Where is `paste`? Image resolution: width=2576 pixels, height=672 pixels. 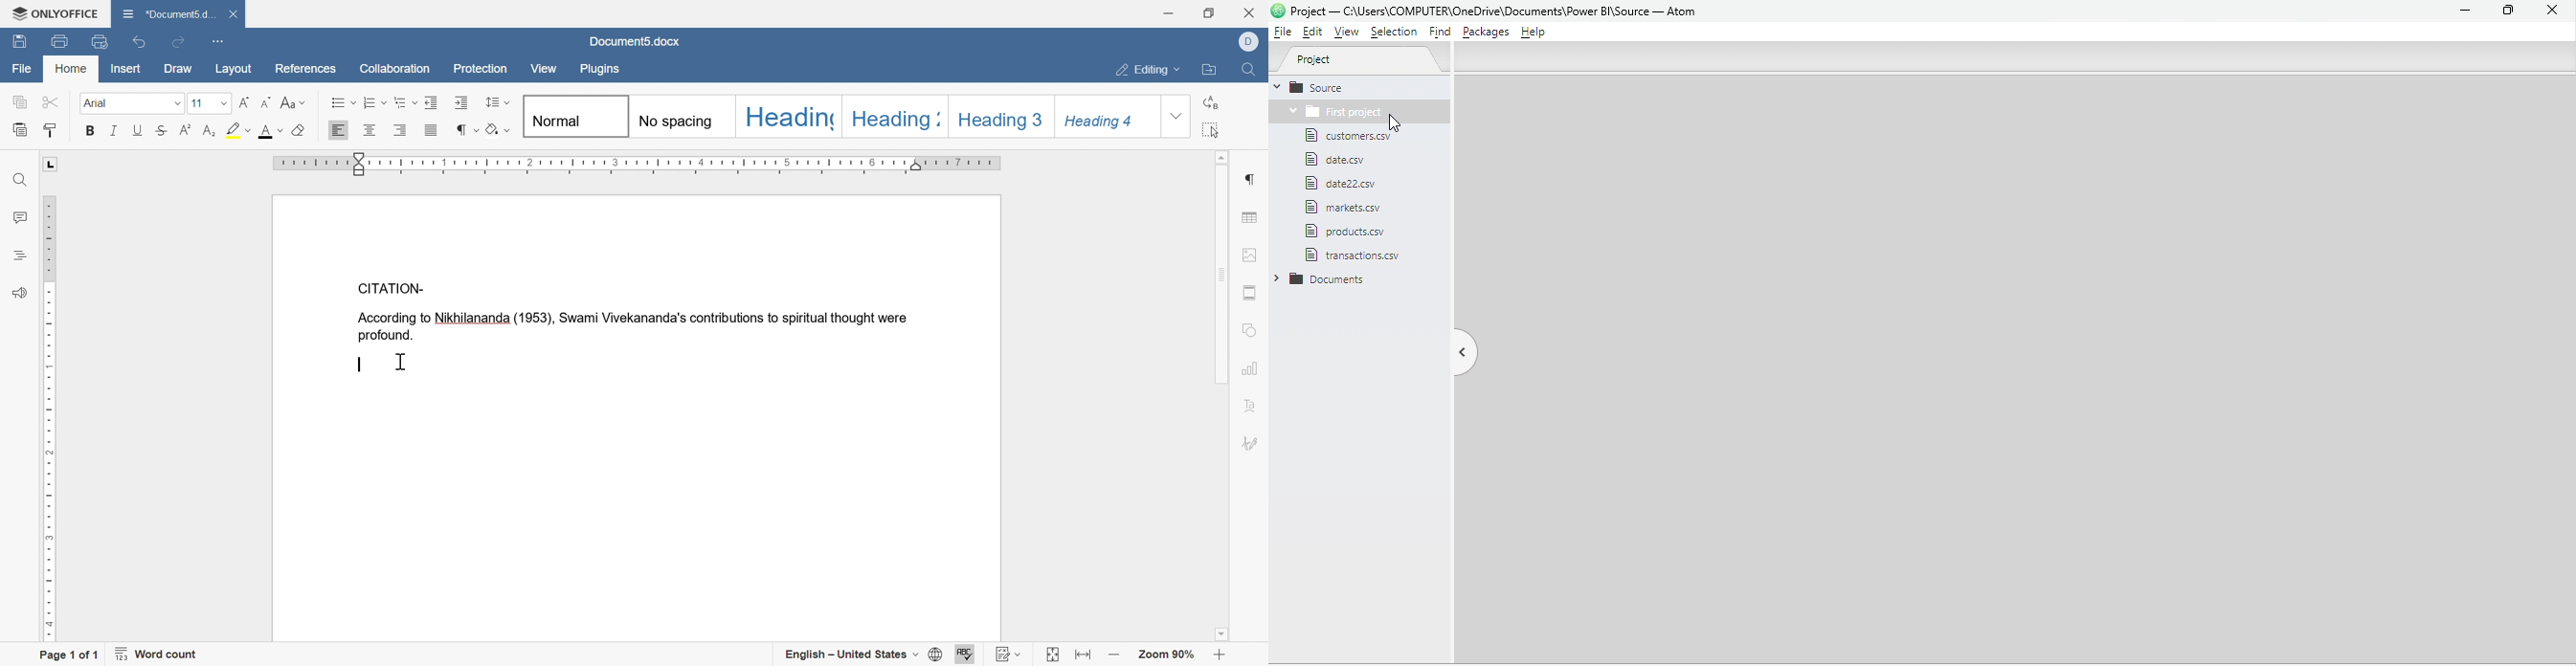 paste is located at coordinates (20, 131).